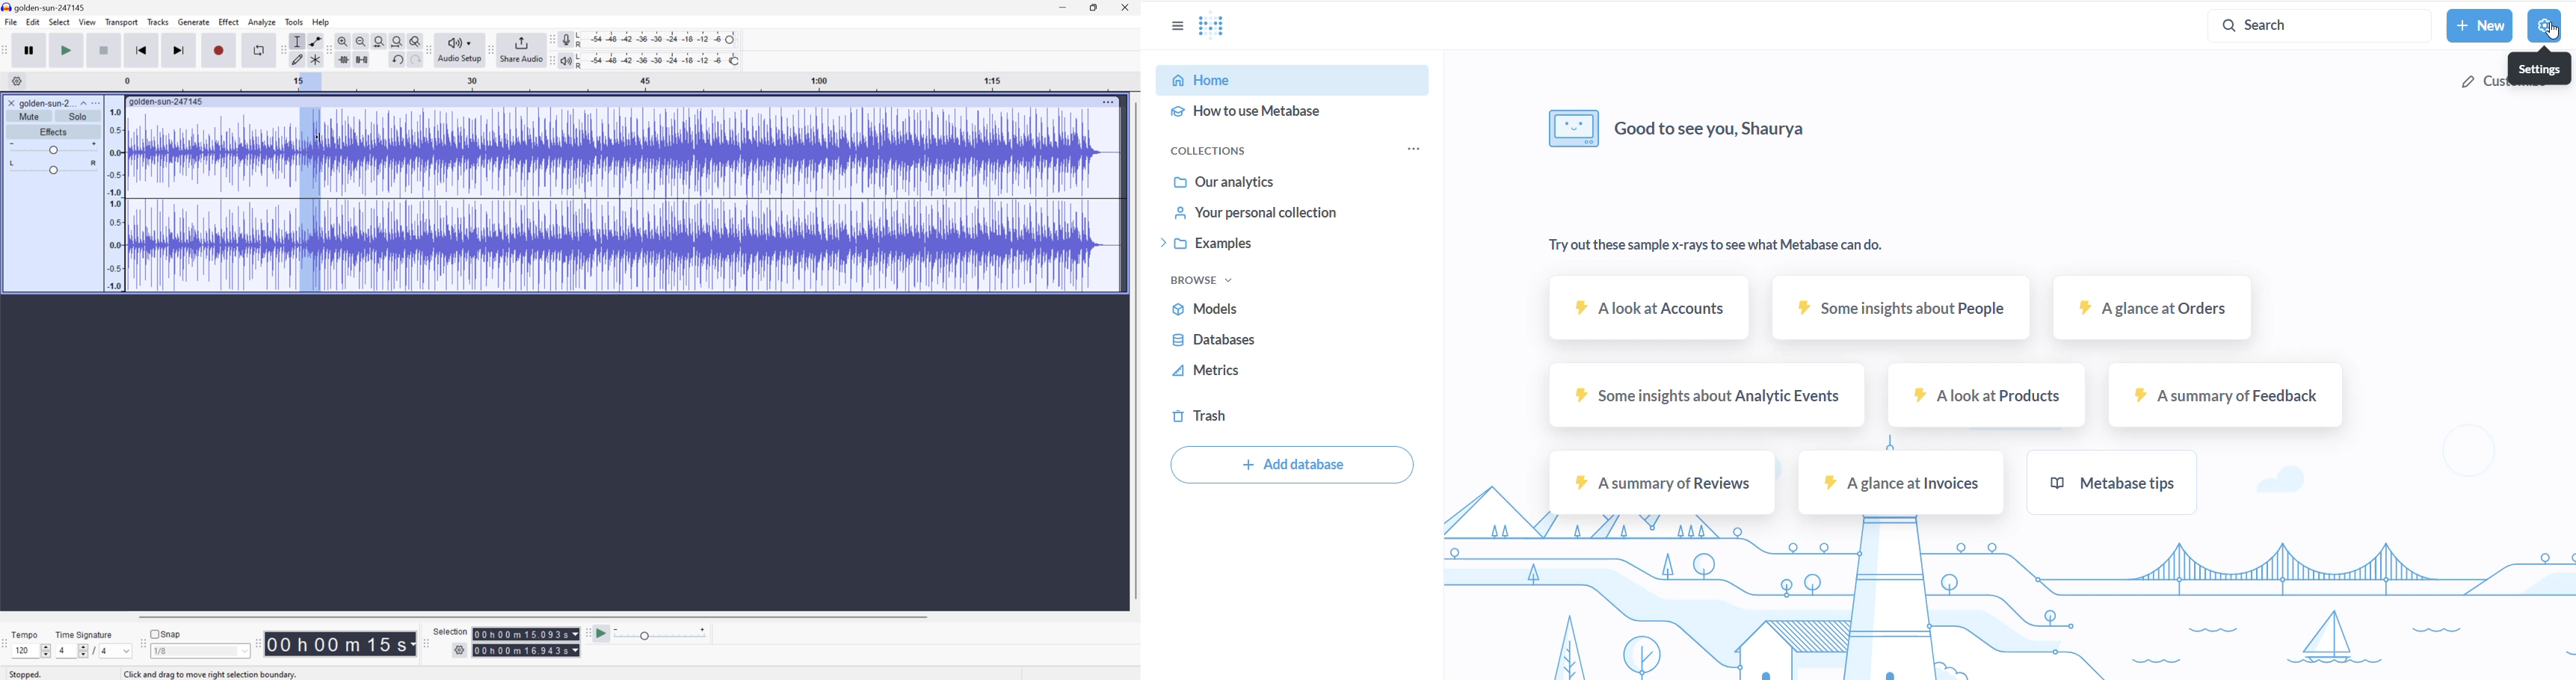 Image resolution: width=2576 pixels, height=700 pixels. I want to click on Time signature, so click(84, 633).